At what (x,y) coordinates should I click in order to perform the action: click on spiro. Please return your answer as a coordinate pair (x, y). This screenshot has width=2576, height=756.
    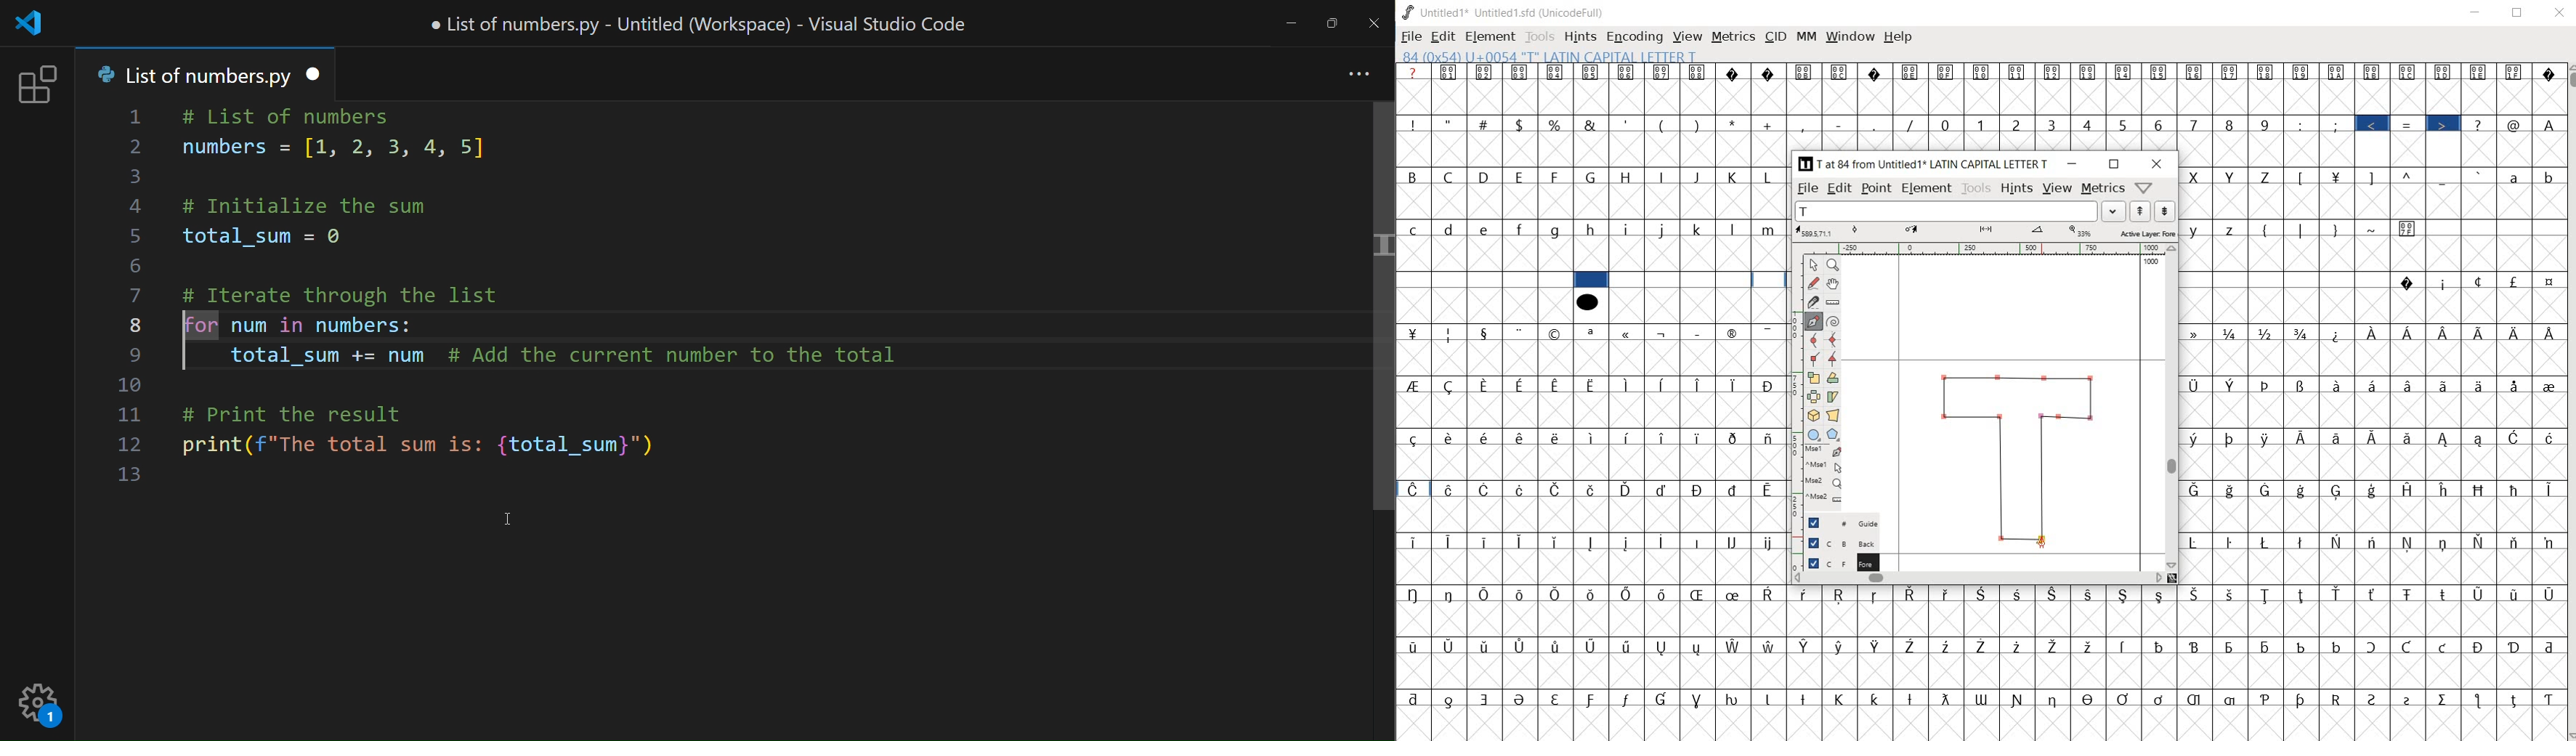
    Looking at the image, I should click on (1833, 320).